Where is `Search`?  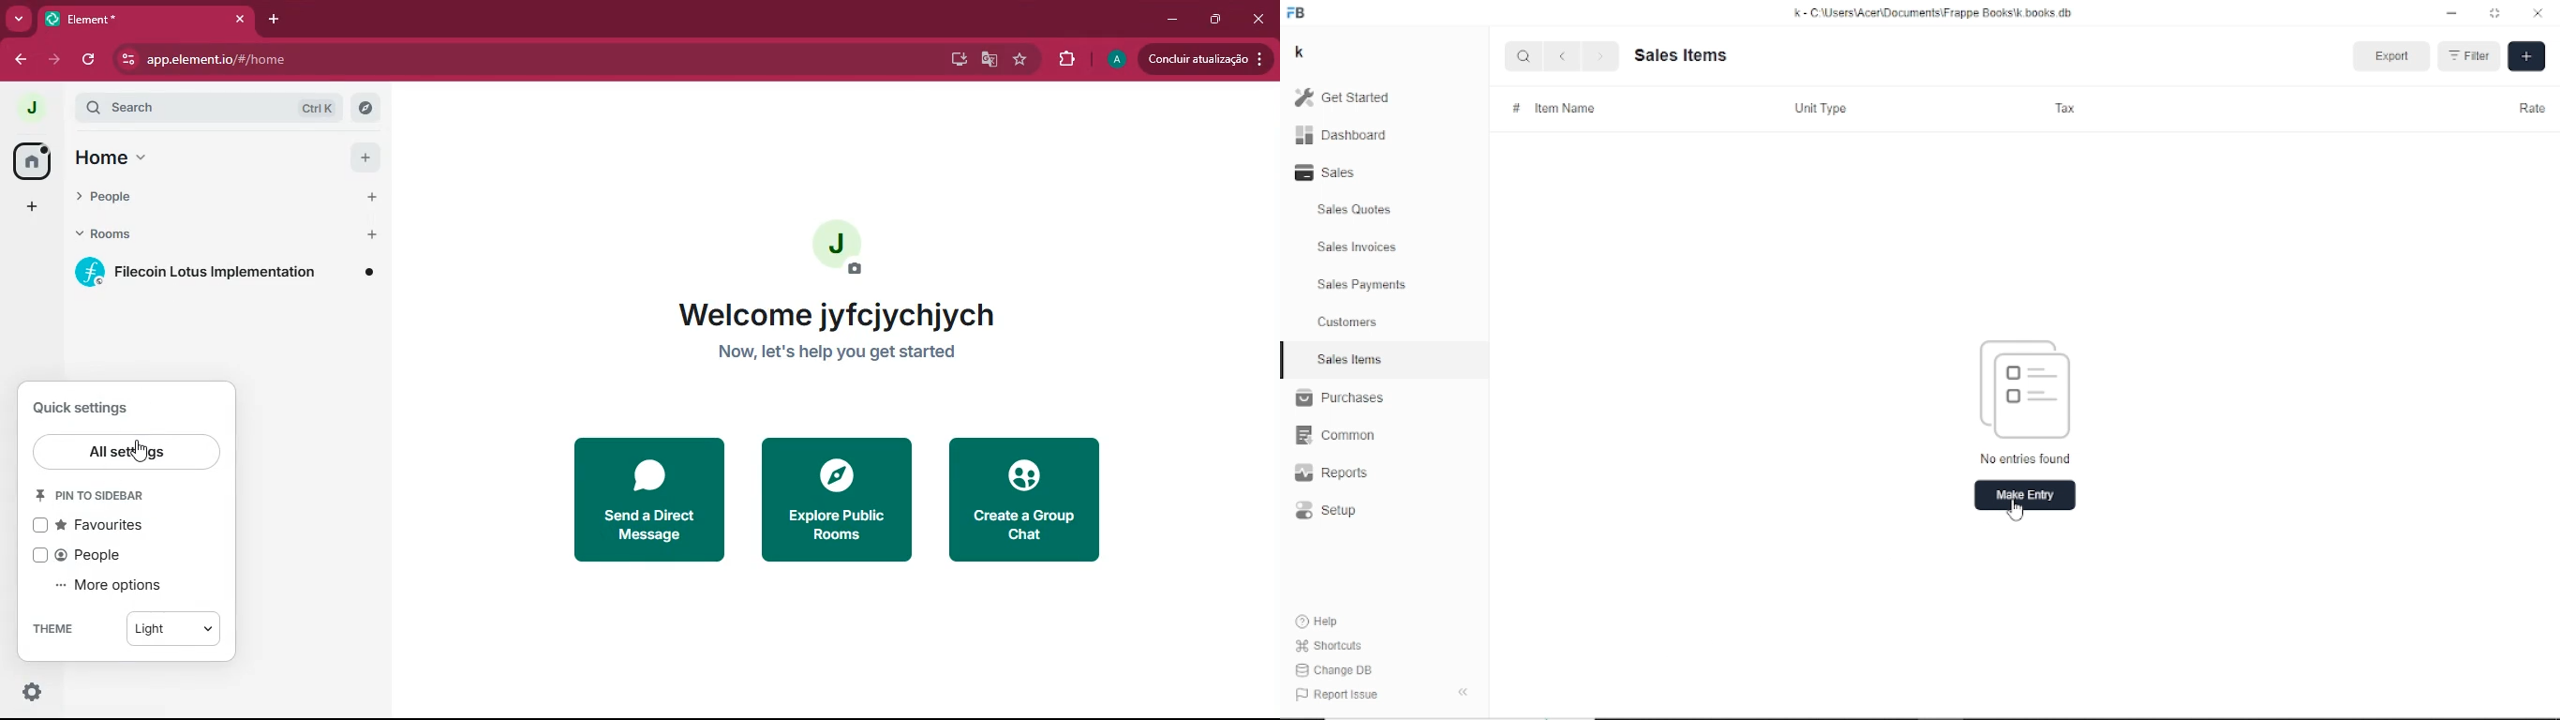 Search is located at coordinates (1524, 56).